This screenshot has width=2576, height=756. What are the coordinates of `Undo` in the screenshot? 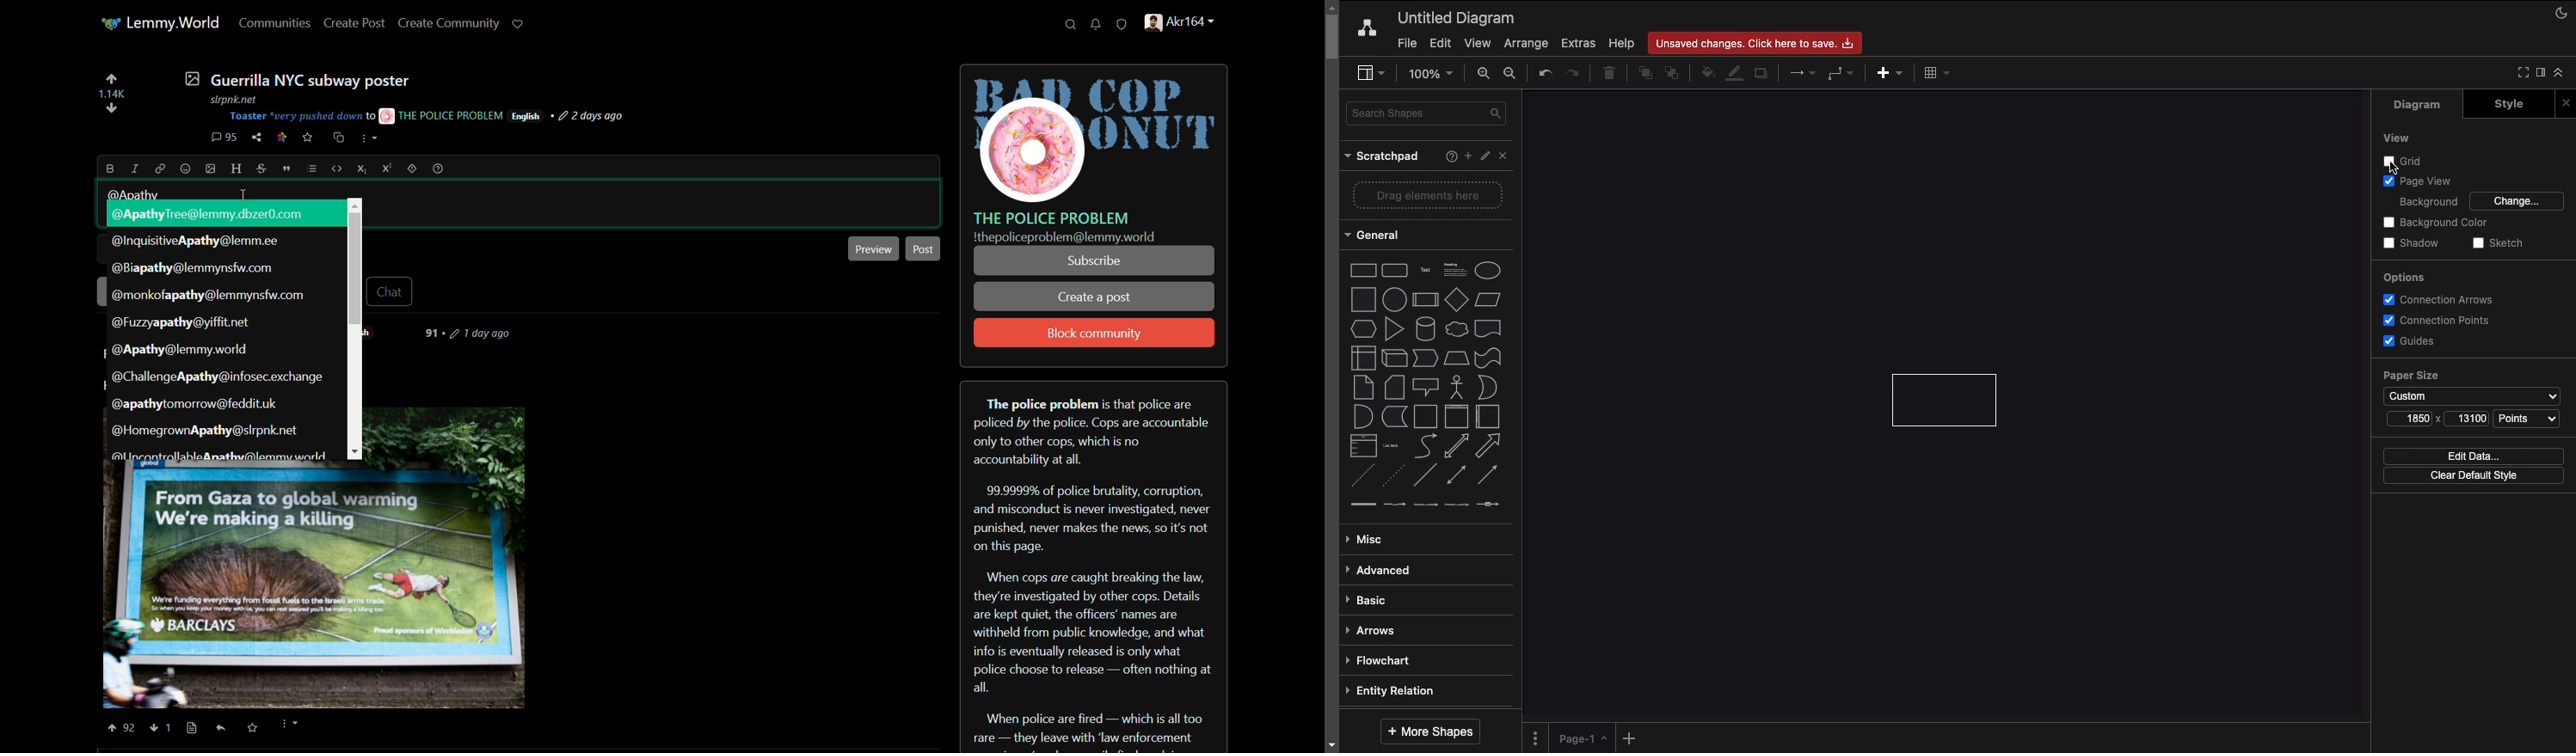 It's located at (1546, 74).